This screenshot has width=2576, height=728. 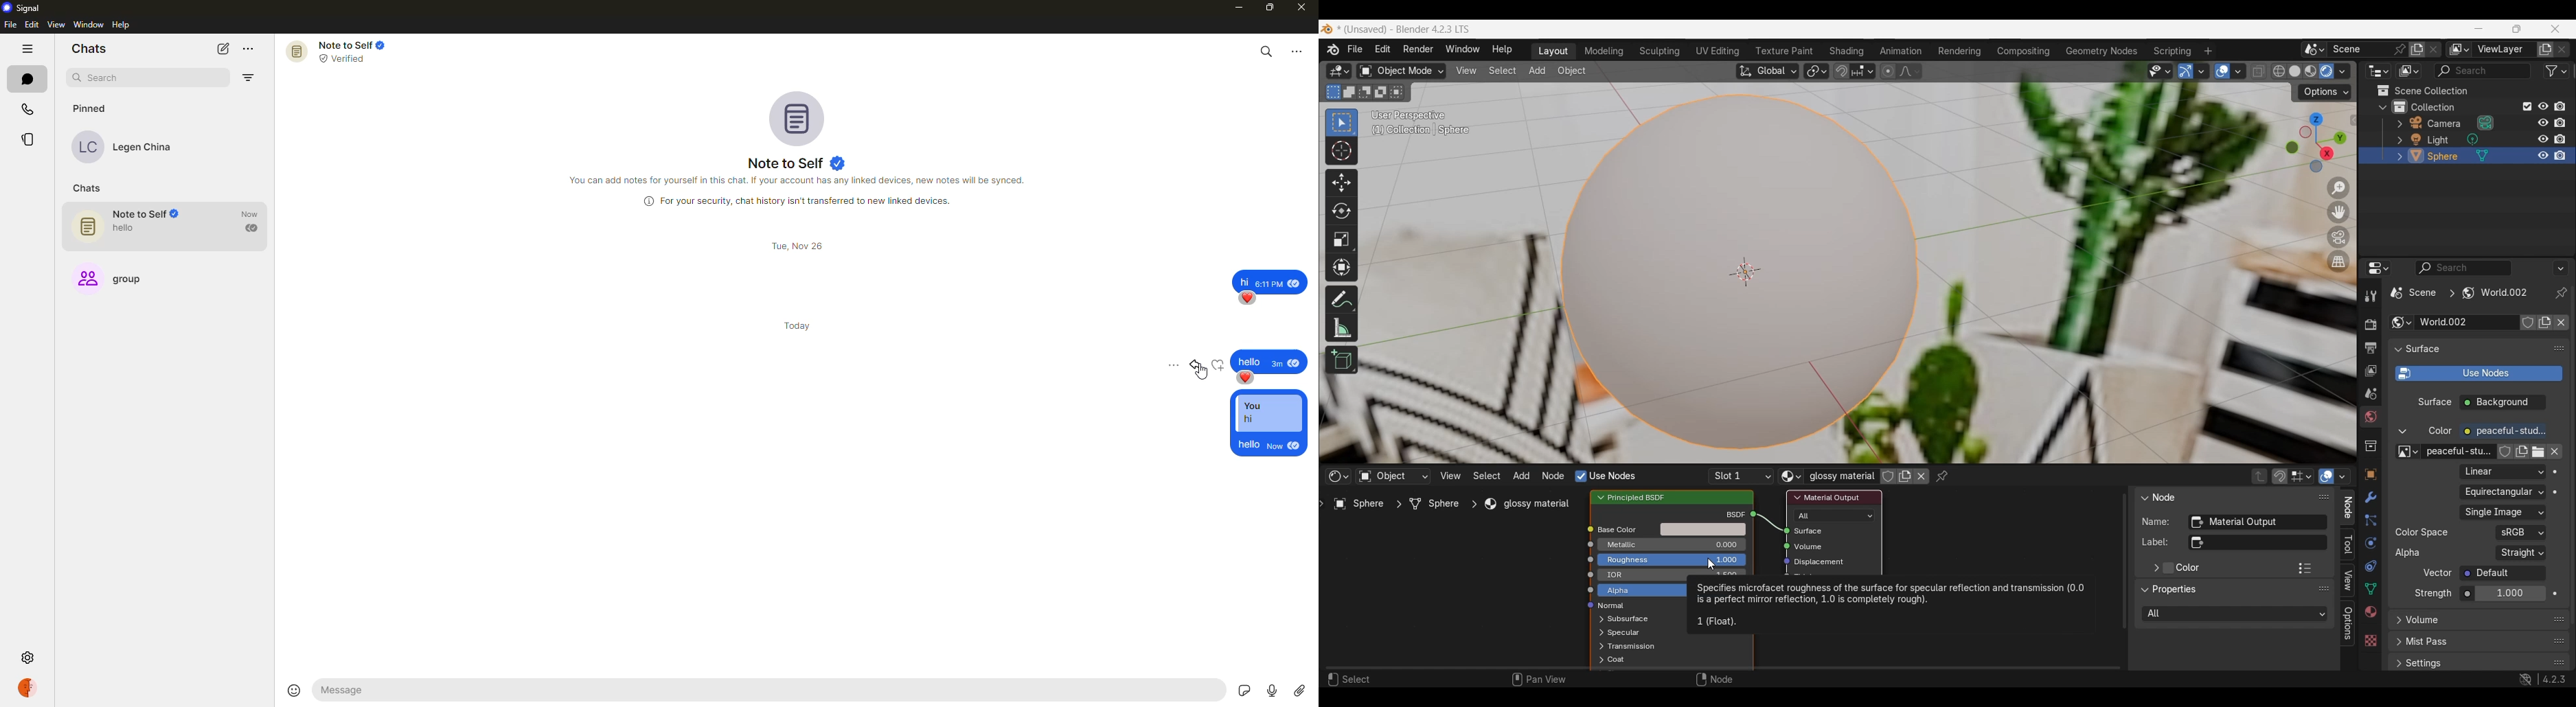 What do you see at coordinates (2435, 403) in the screenshot?
I see `surface` at bounding box center [2435, 403].